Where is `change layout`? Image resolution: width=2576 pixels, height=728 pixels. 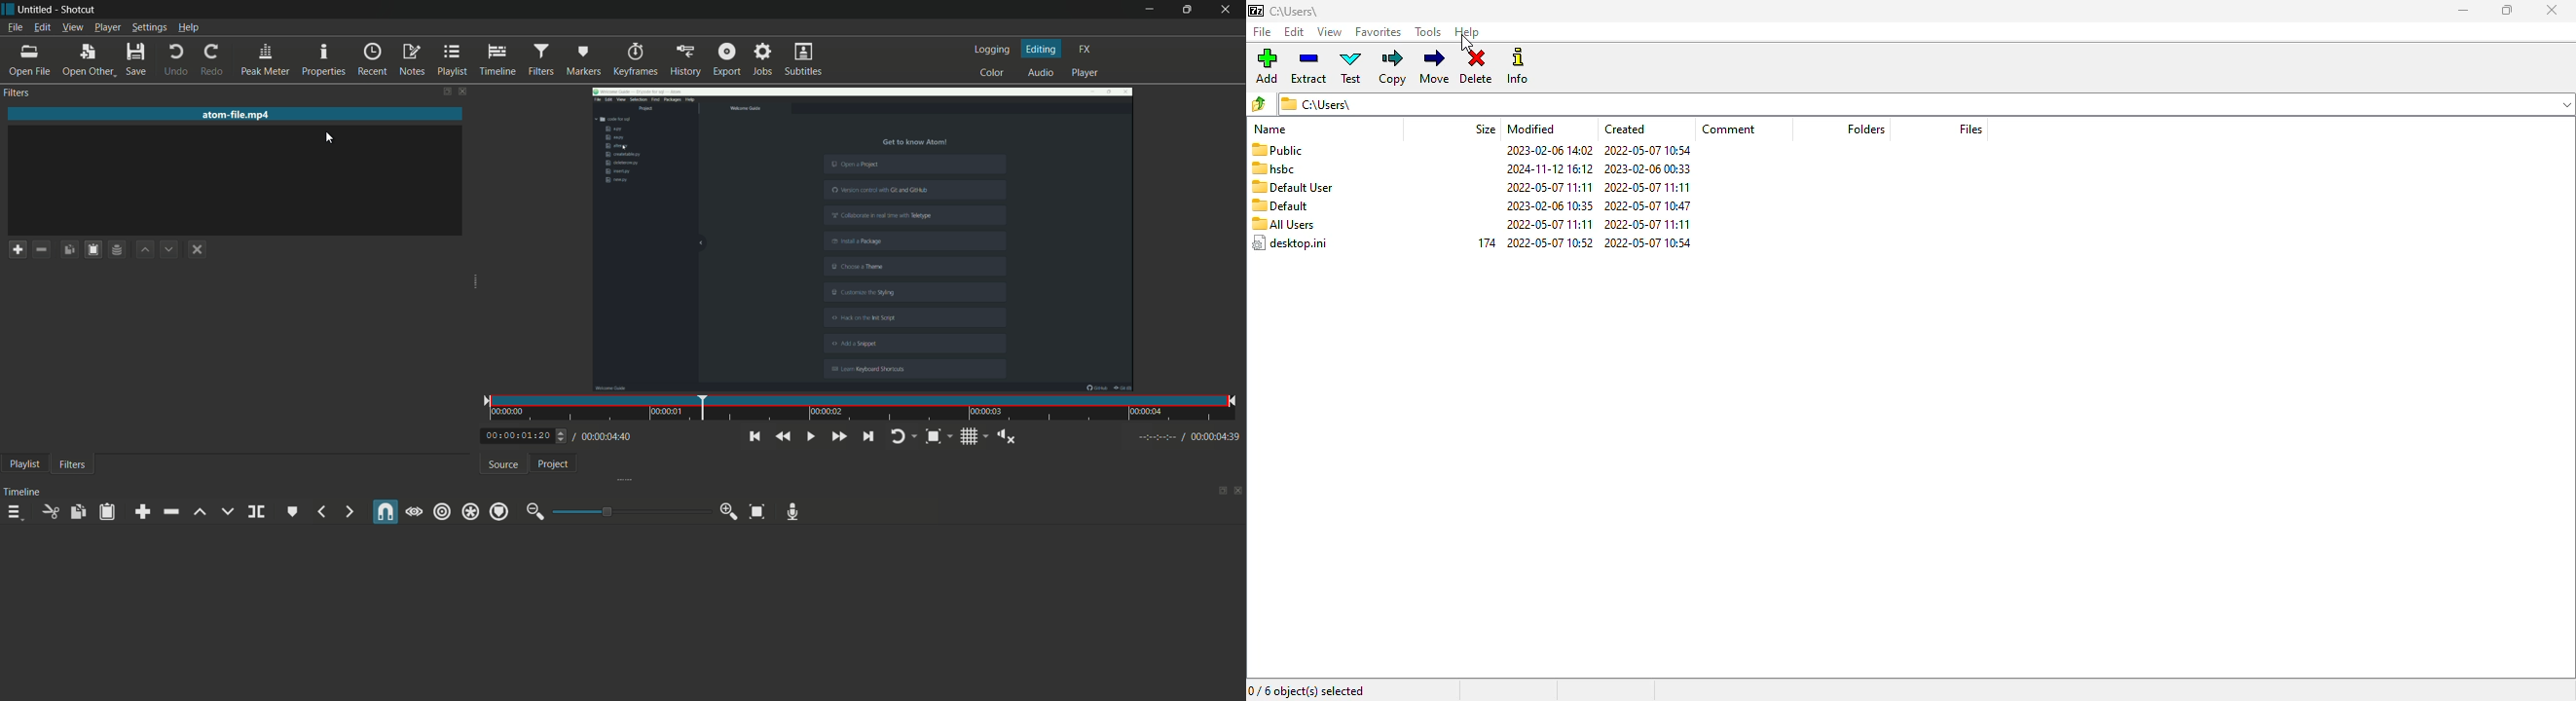 change layout is located at coordinates (444, 92).